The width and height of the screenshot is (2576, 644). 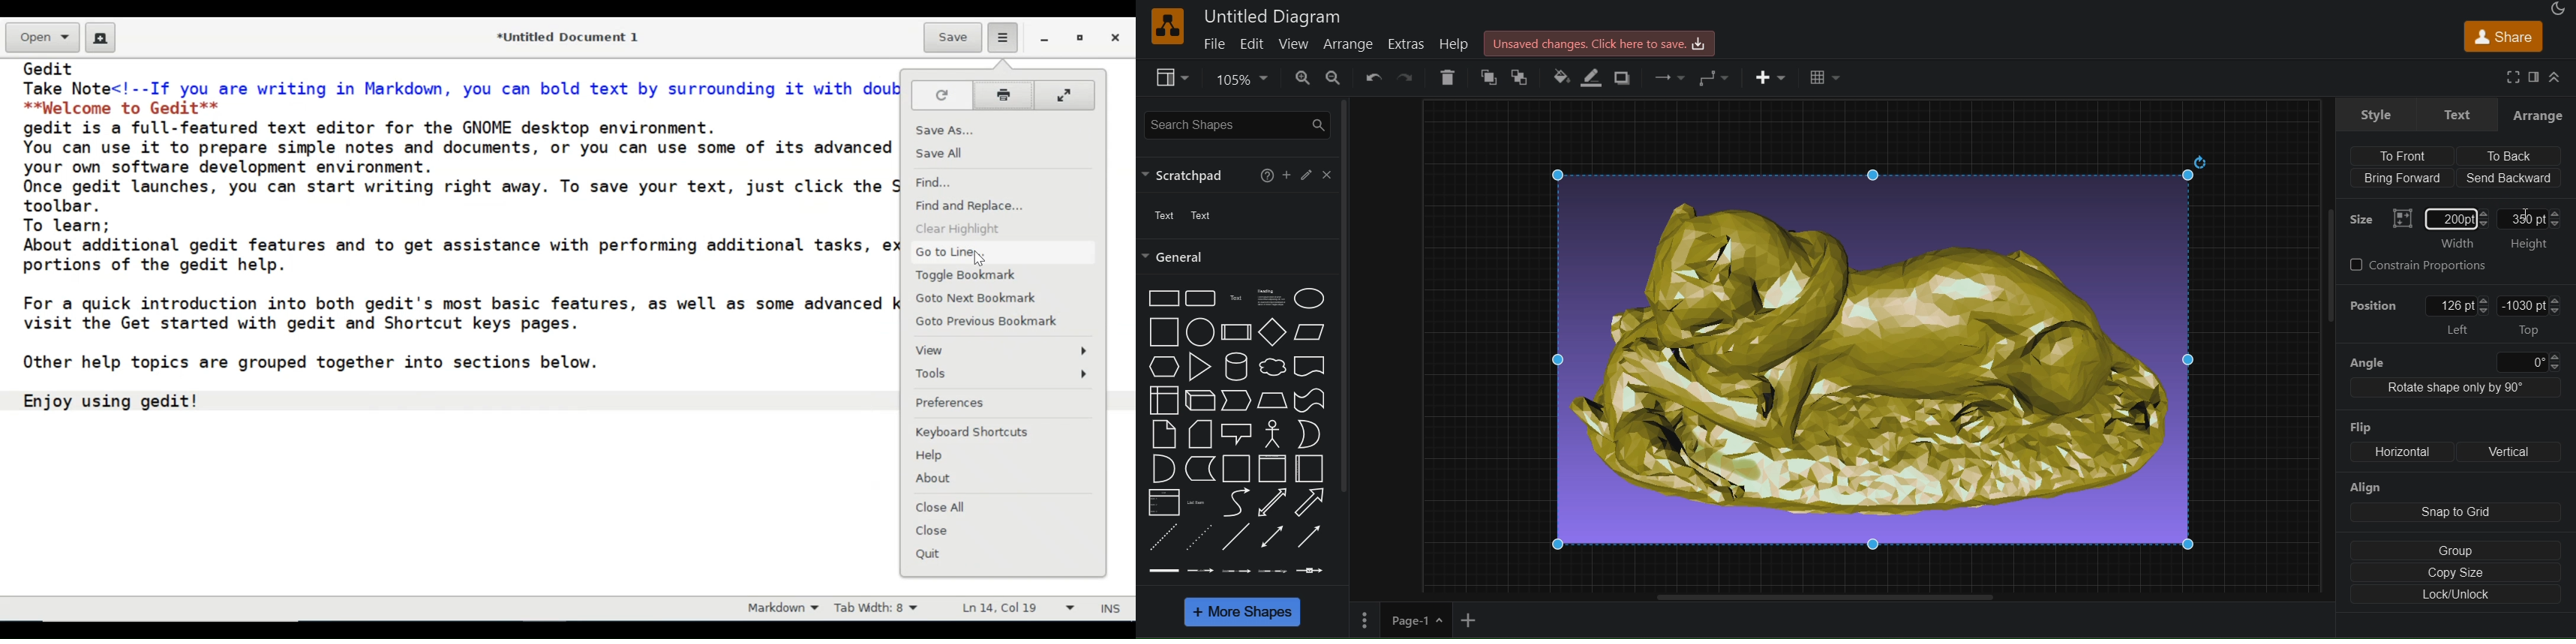 What do you see at coordinates (2451, 550) in the screenshot?
I see `group` at bounding box center [2451, 550].